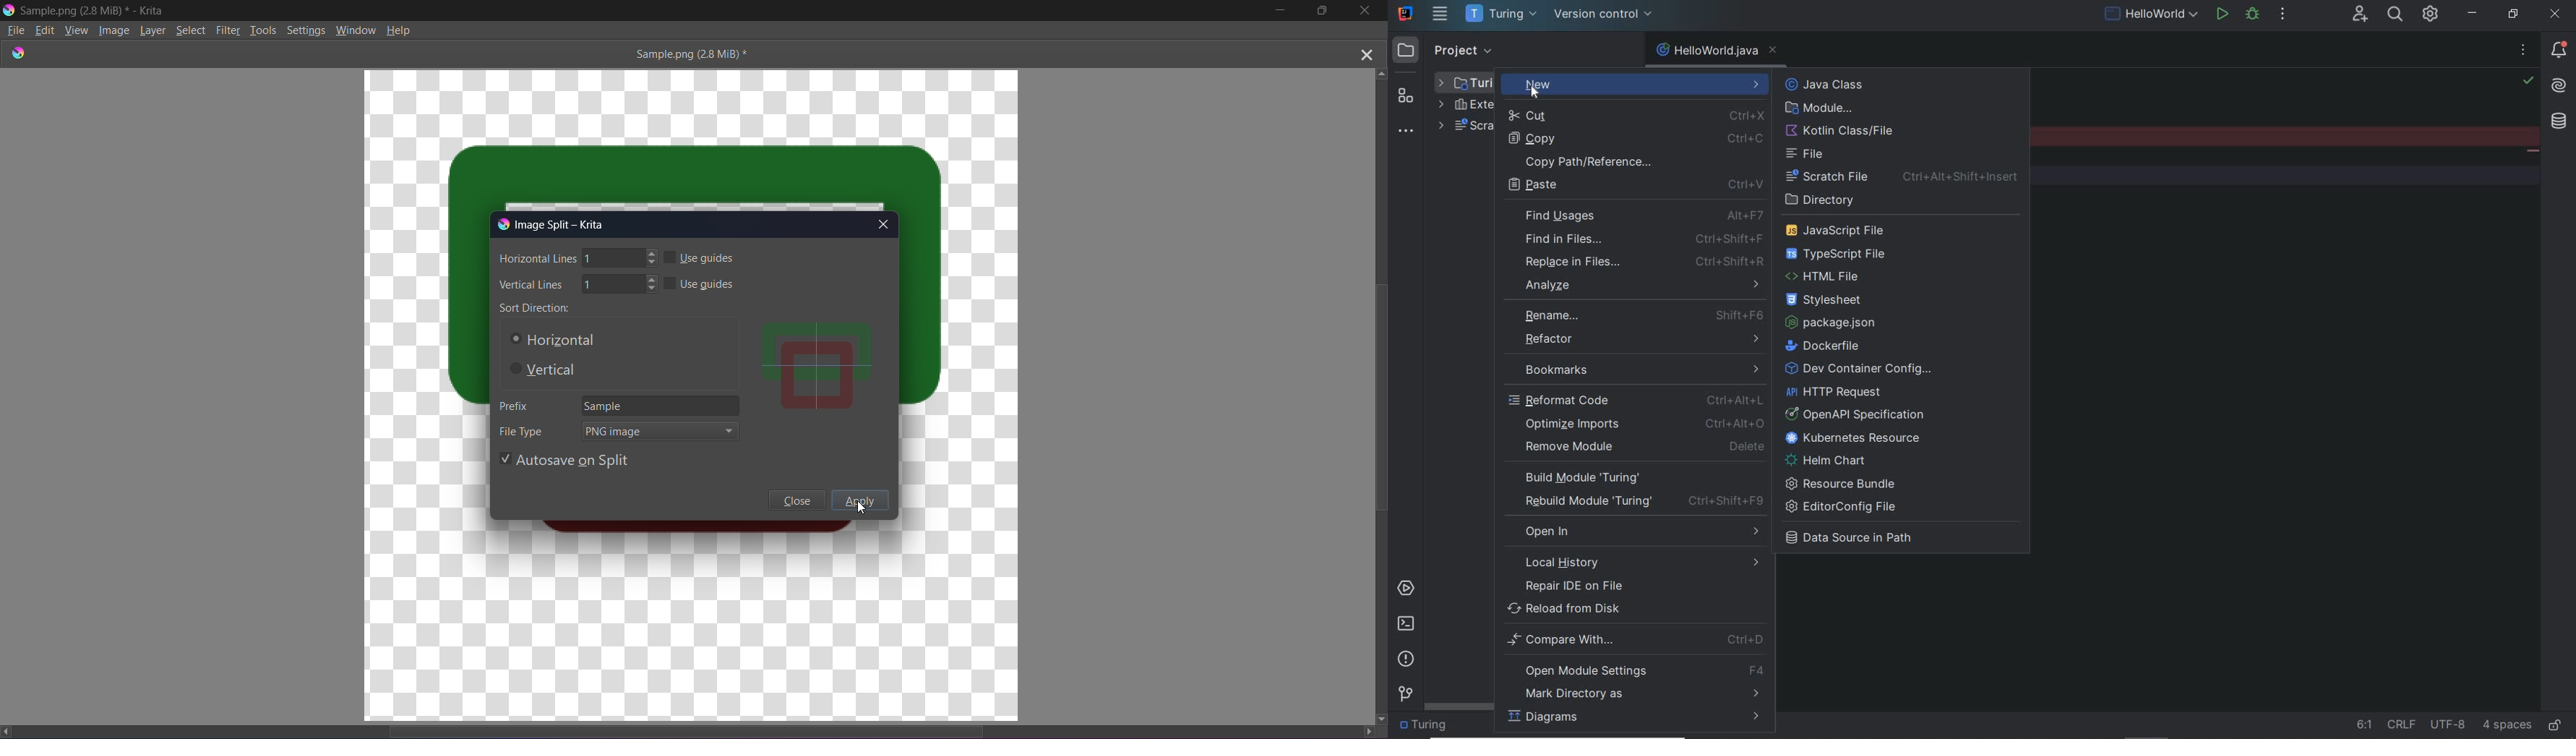 This screenshot has height=756, width=2576. I want to click on Image, so click(115, 31).